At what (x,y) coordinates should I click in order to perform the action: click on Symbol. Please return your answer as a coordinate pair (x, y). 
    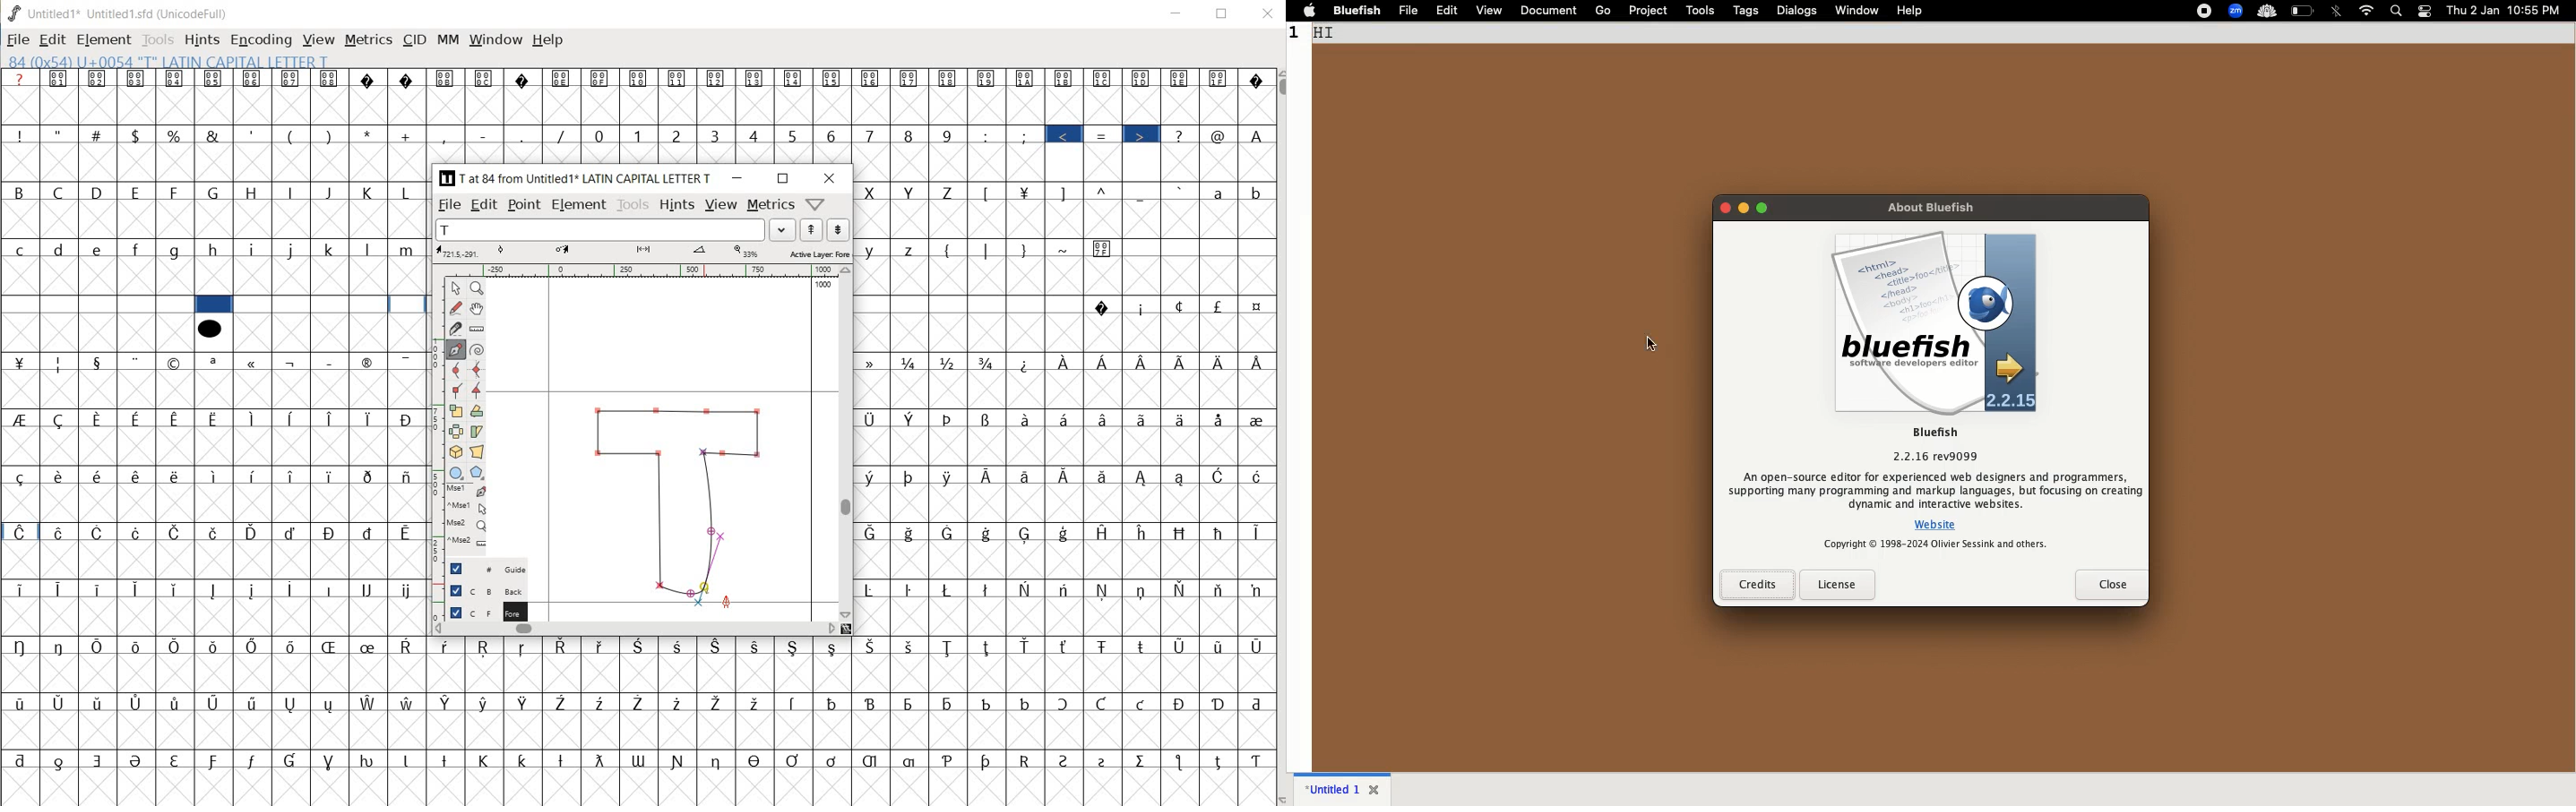
    Looking at the image, I should click on (948, 588).